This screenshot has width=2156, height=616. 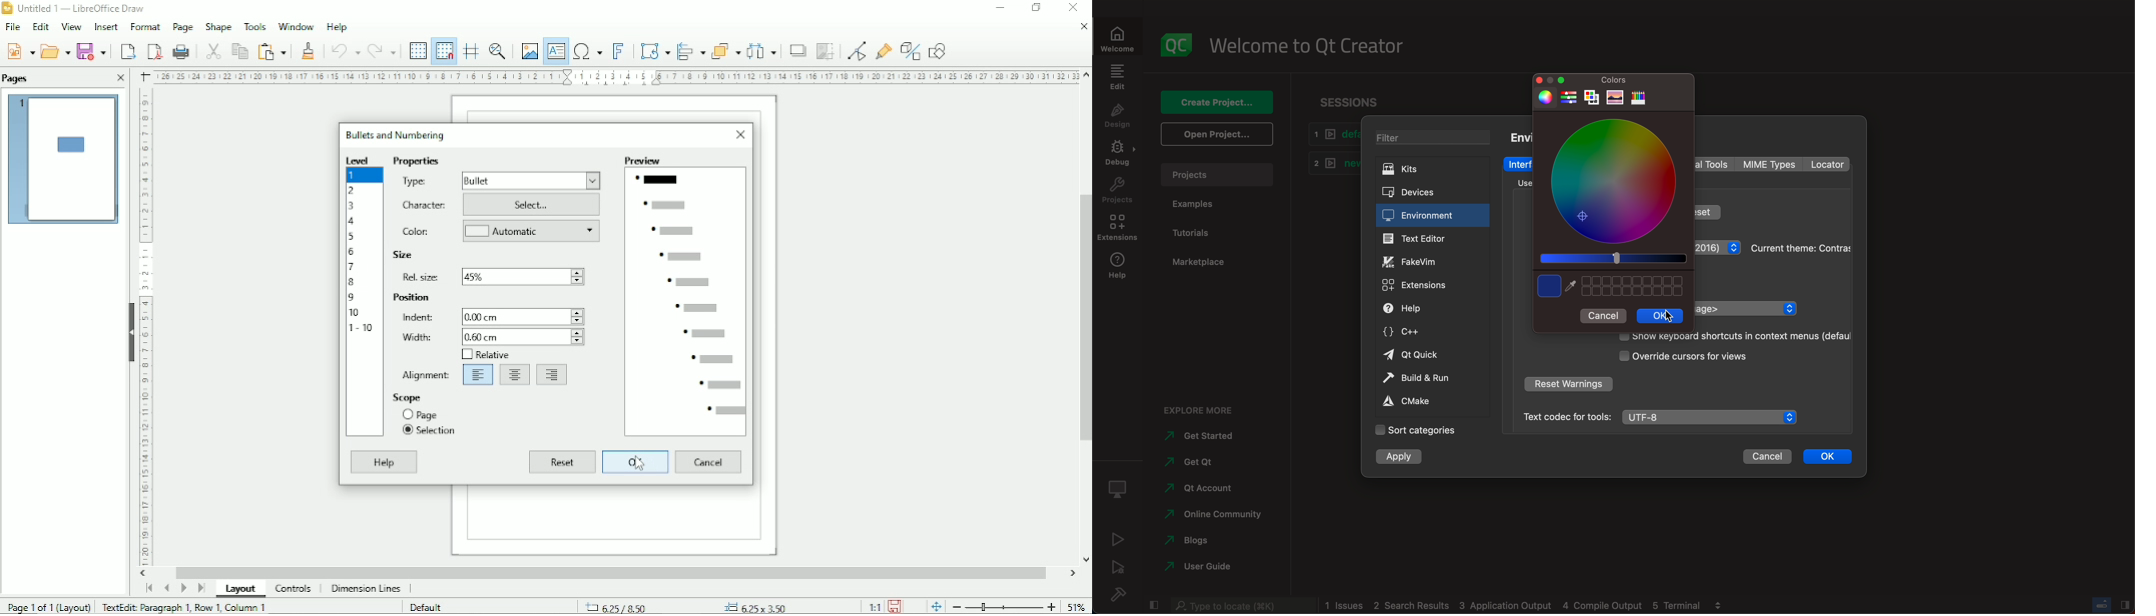 What do you see at coordinates (1119, 538) in the screenshot?
I see `run` at bounding box center [1119, 538].